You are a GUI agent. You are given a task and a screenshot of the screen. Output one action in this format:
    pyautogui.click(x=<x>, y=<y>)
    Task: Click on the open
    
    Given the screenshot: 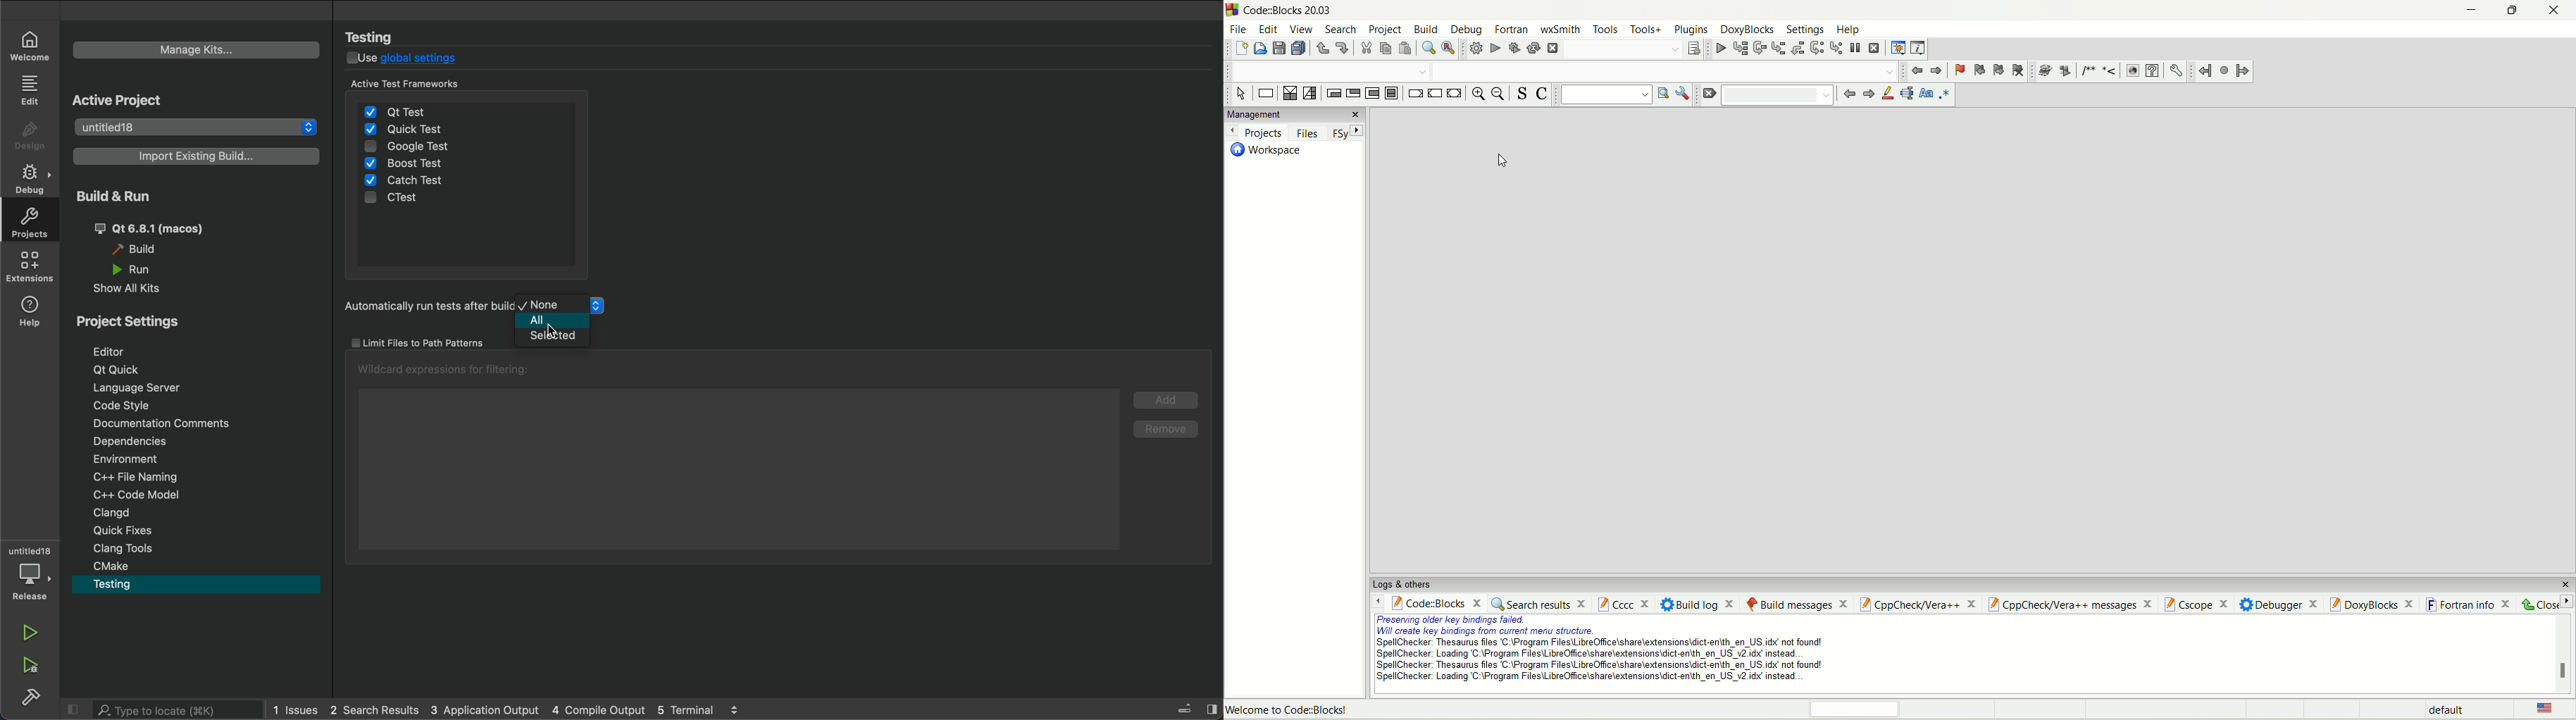 What is the action you would take?
    pyautogui.click(x=1259, y=48)
    